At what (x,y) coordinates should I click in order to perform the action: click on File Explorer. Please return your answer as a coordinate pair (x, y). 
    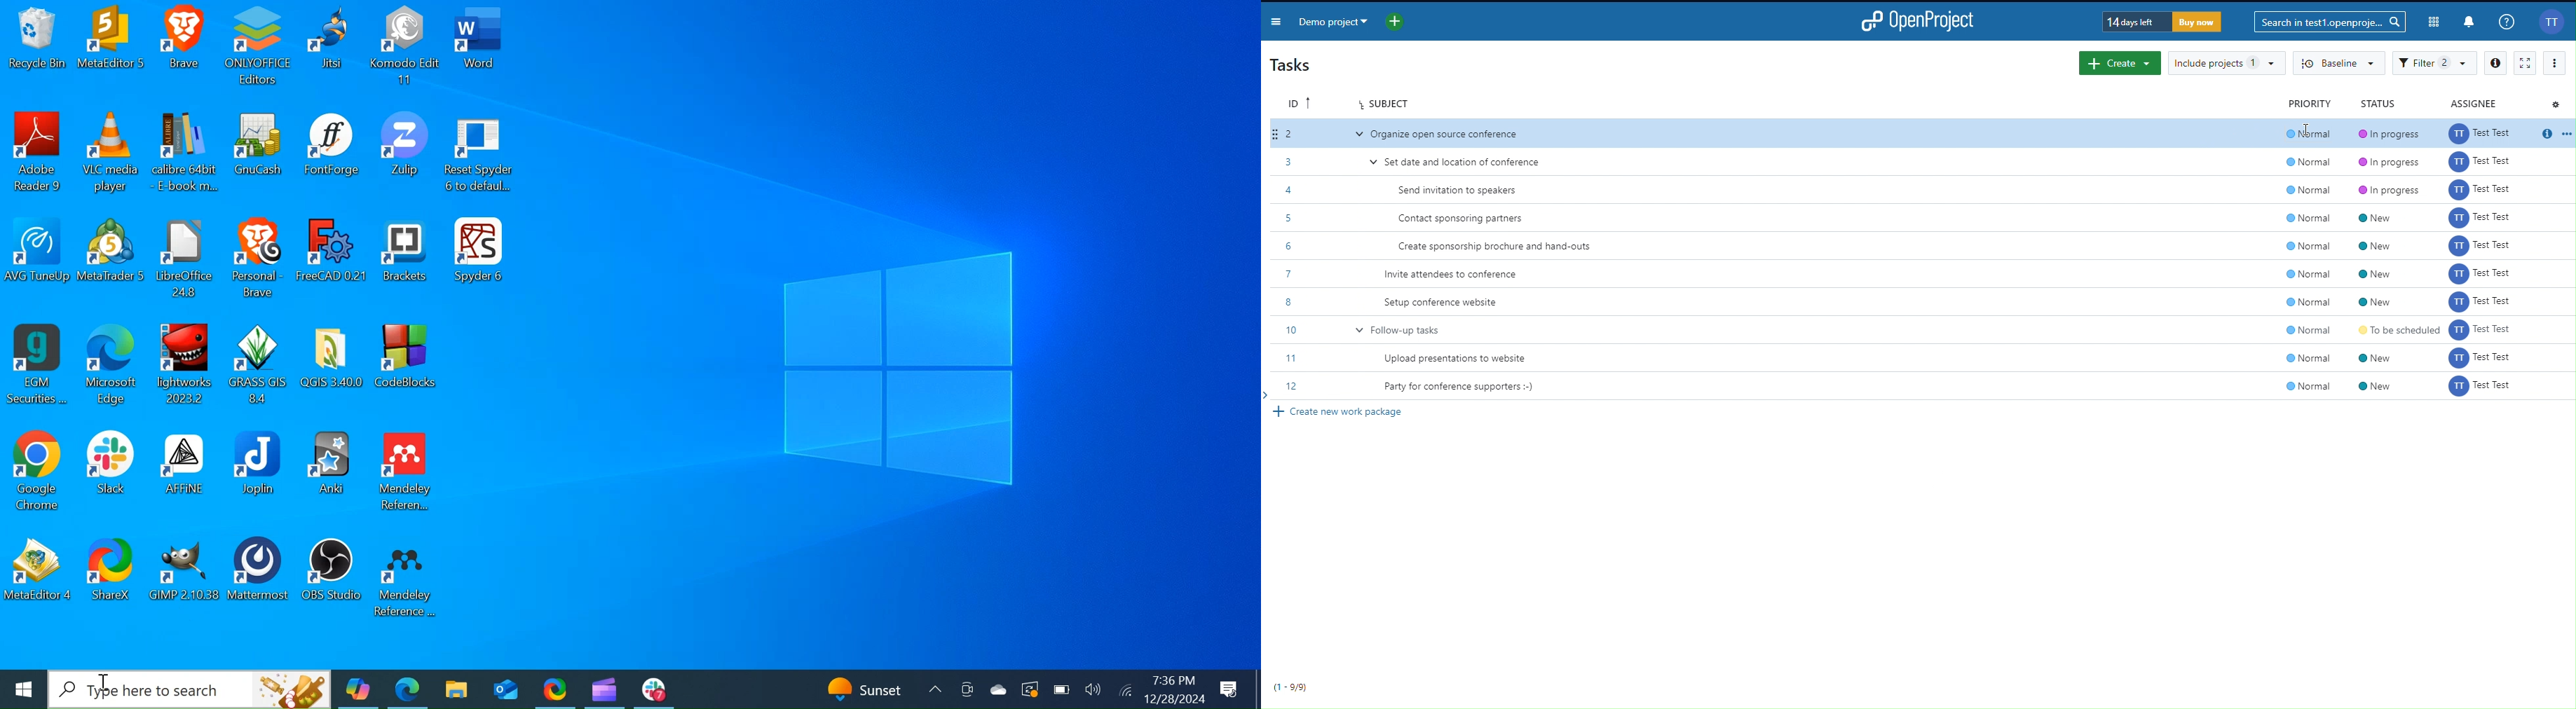
    Looking at the image, I should click on (455, 689).